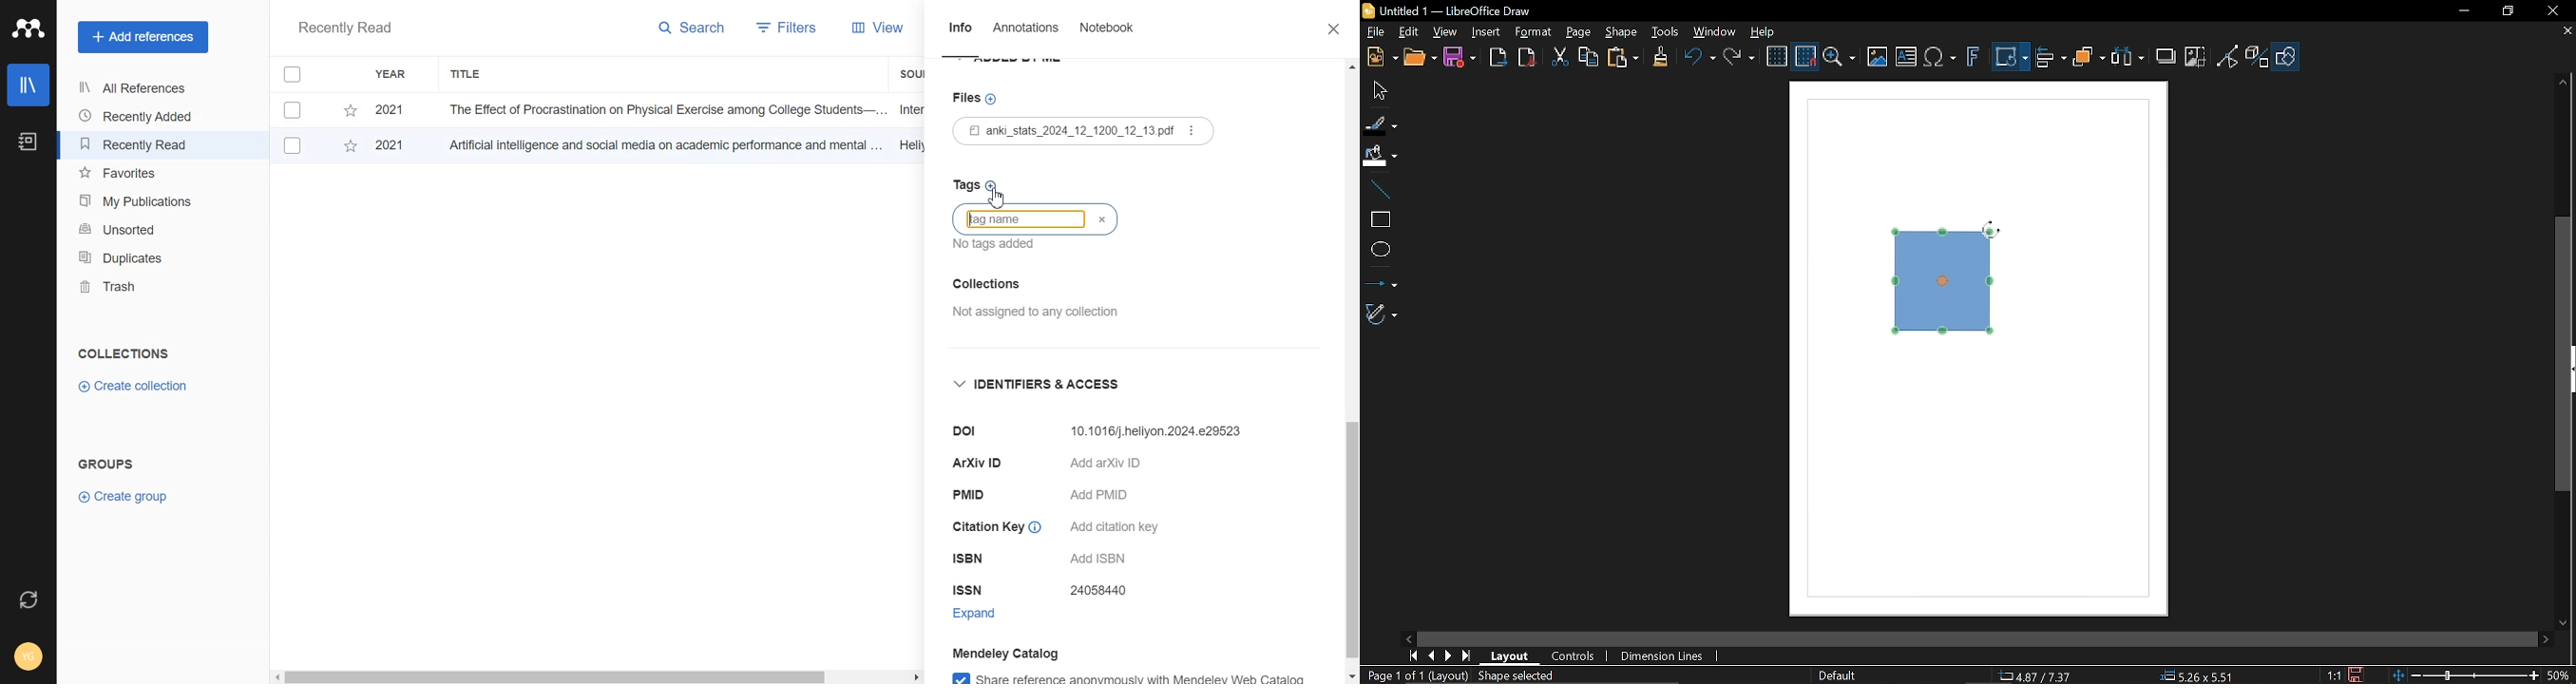 The height and width of the screenshot is (700, 2576). I want to click on next page, so click(1448, 655).